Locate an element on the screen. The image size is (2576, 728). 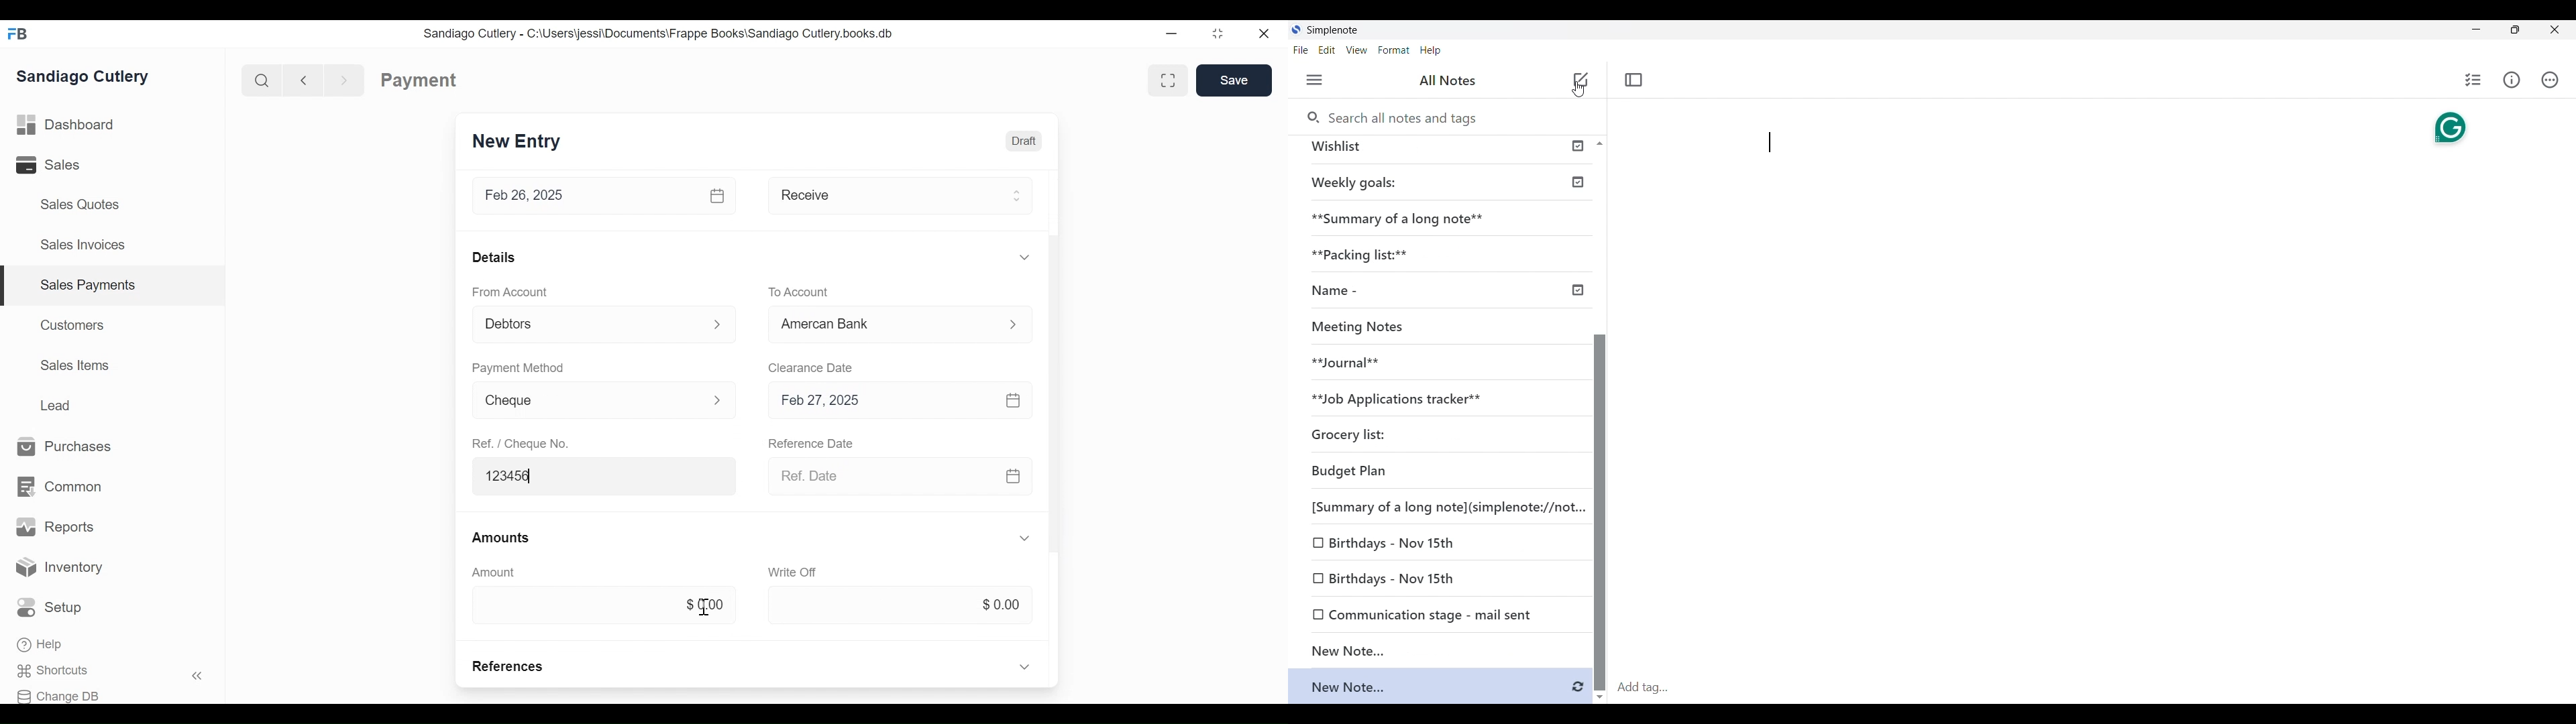
Ref. Date is located at coordinates (878, 475).